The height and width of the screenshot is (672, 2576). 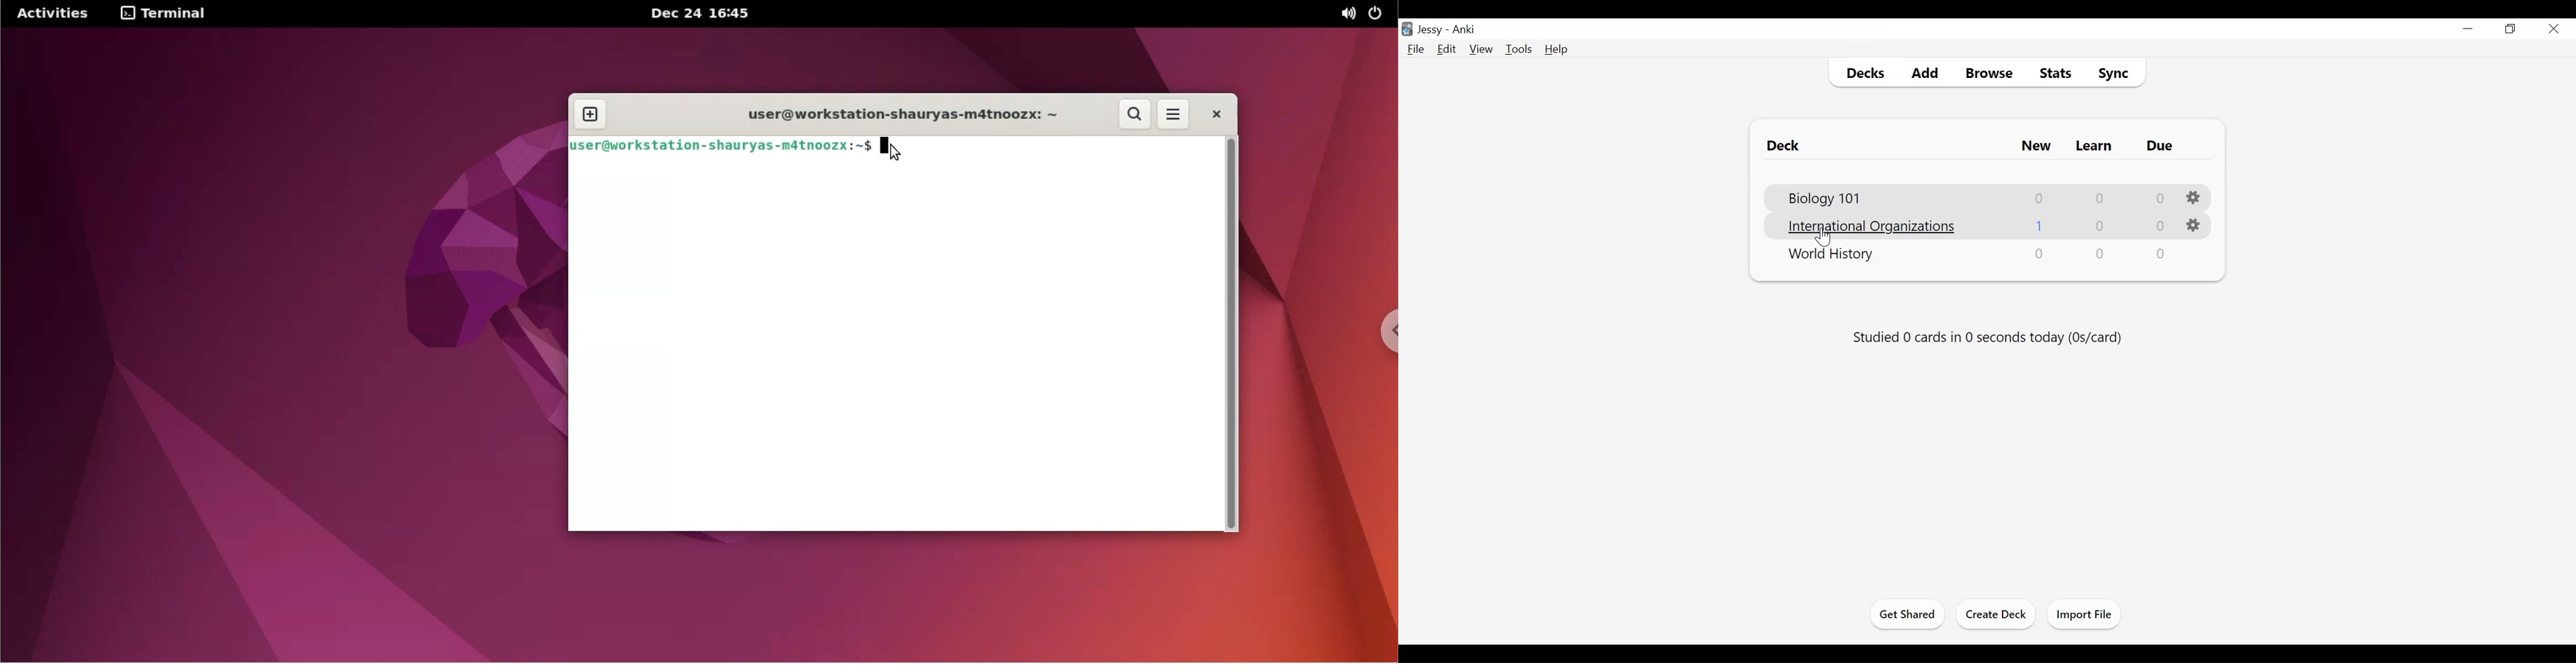 What do you see at coordinates (1481, 48) in the screenshot?
I see `View` at bounding box center [1481, 48].